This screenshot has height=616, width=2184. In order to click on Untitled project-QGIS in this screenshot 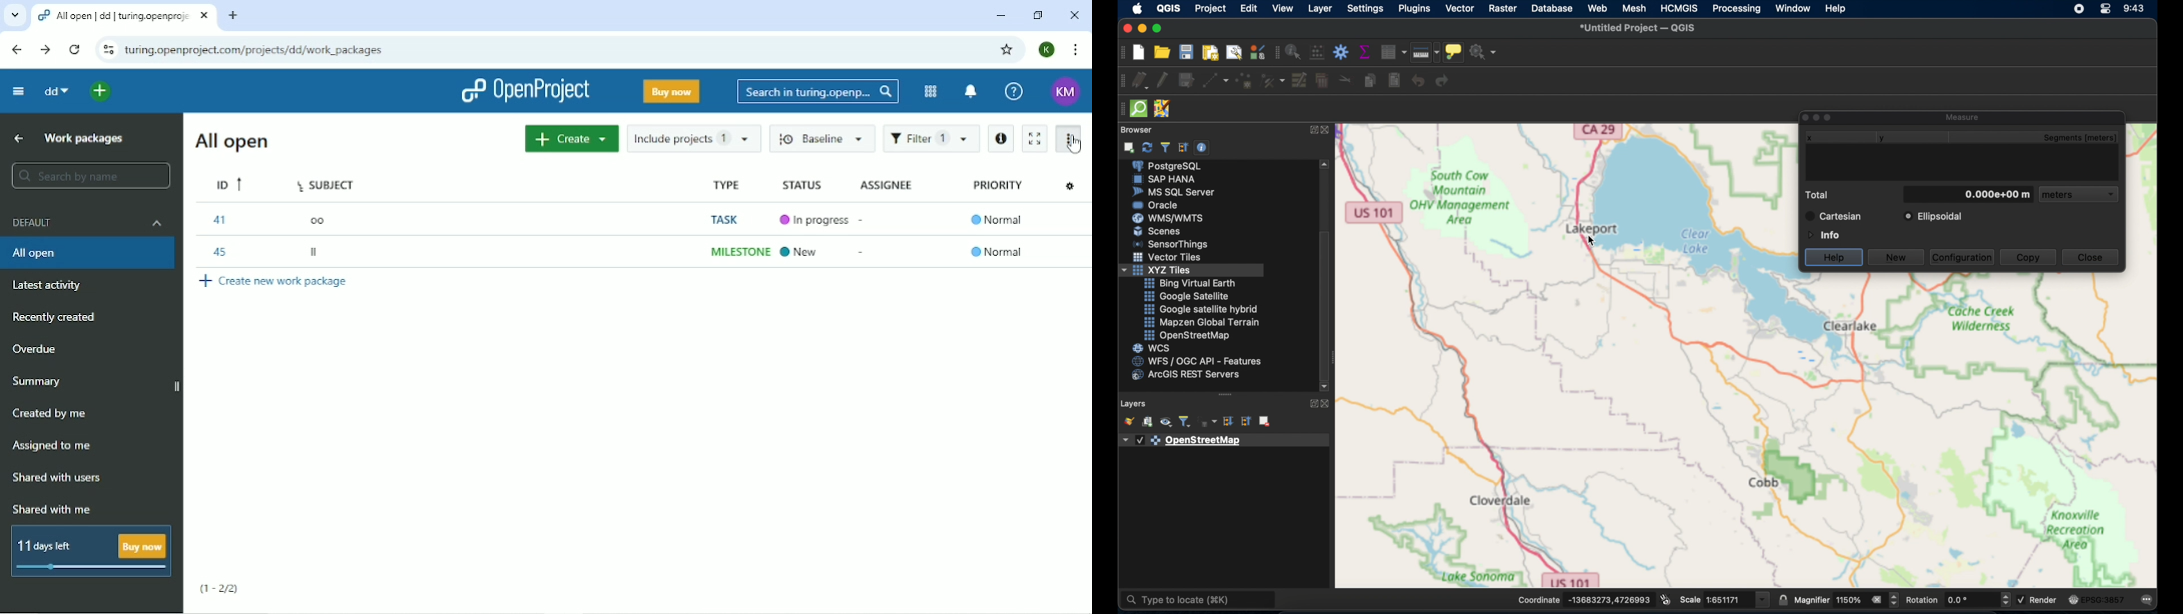, I will do `click(1639, 27)`.